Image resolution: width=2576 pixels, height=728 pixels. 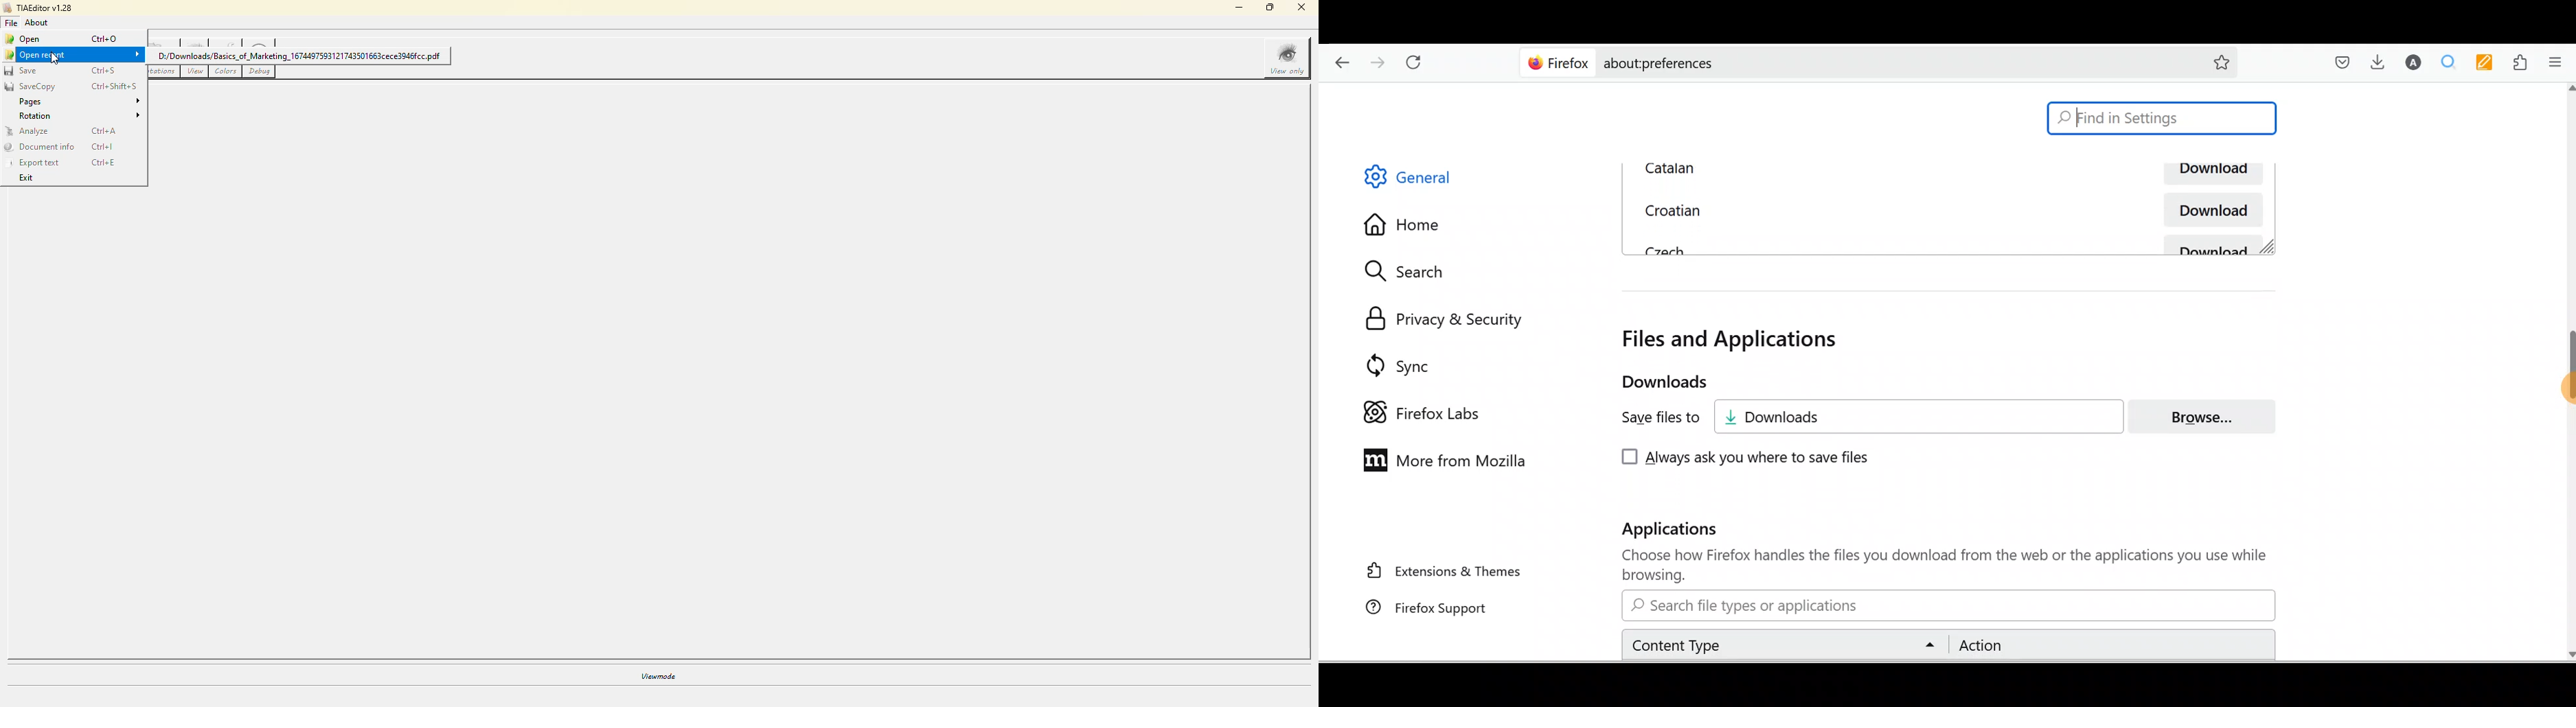 What do you see at coordinates (1438, 316) in the screenshot?
I see `Privacy and security settings` at bounding box center [1438, 316].